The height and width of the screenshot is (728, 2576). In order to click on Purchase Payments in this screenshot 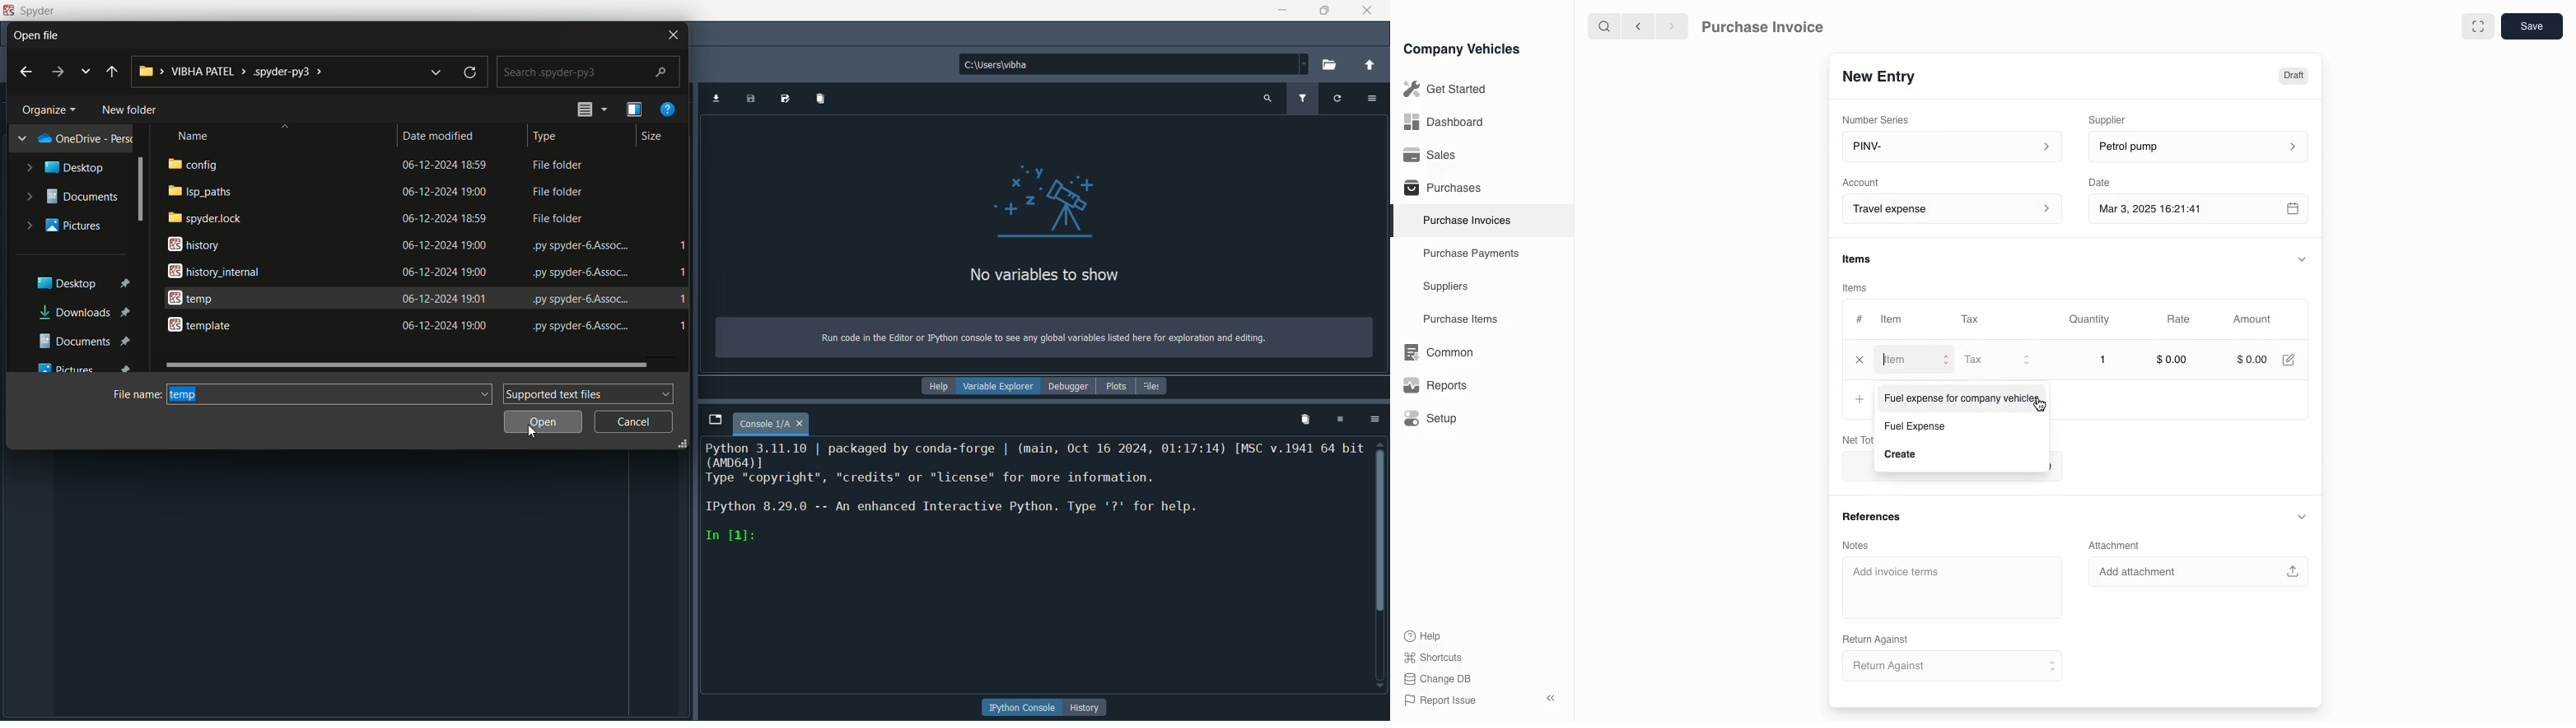, I will do `click(1469, 254)`.